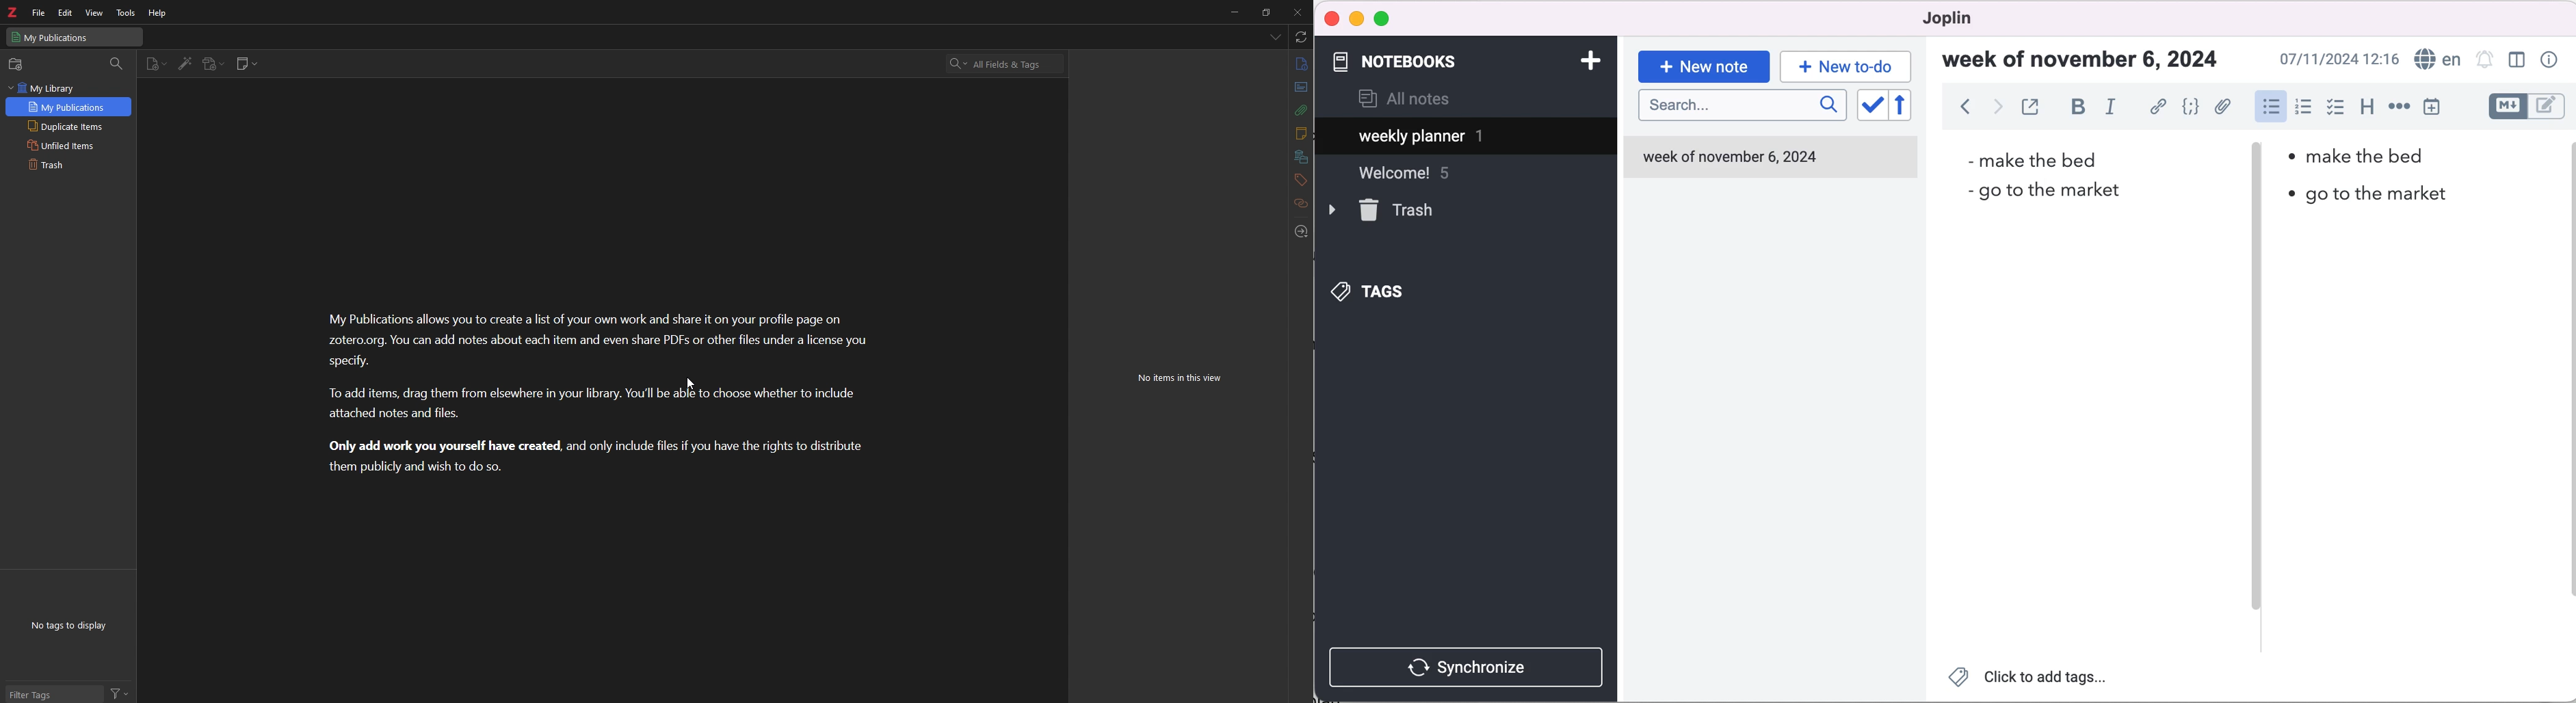  I want to click on Add attachments, so click(211, 64).